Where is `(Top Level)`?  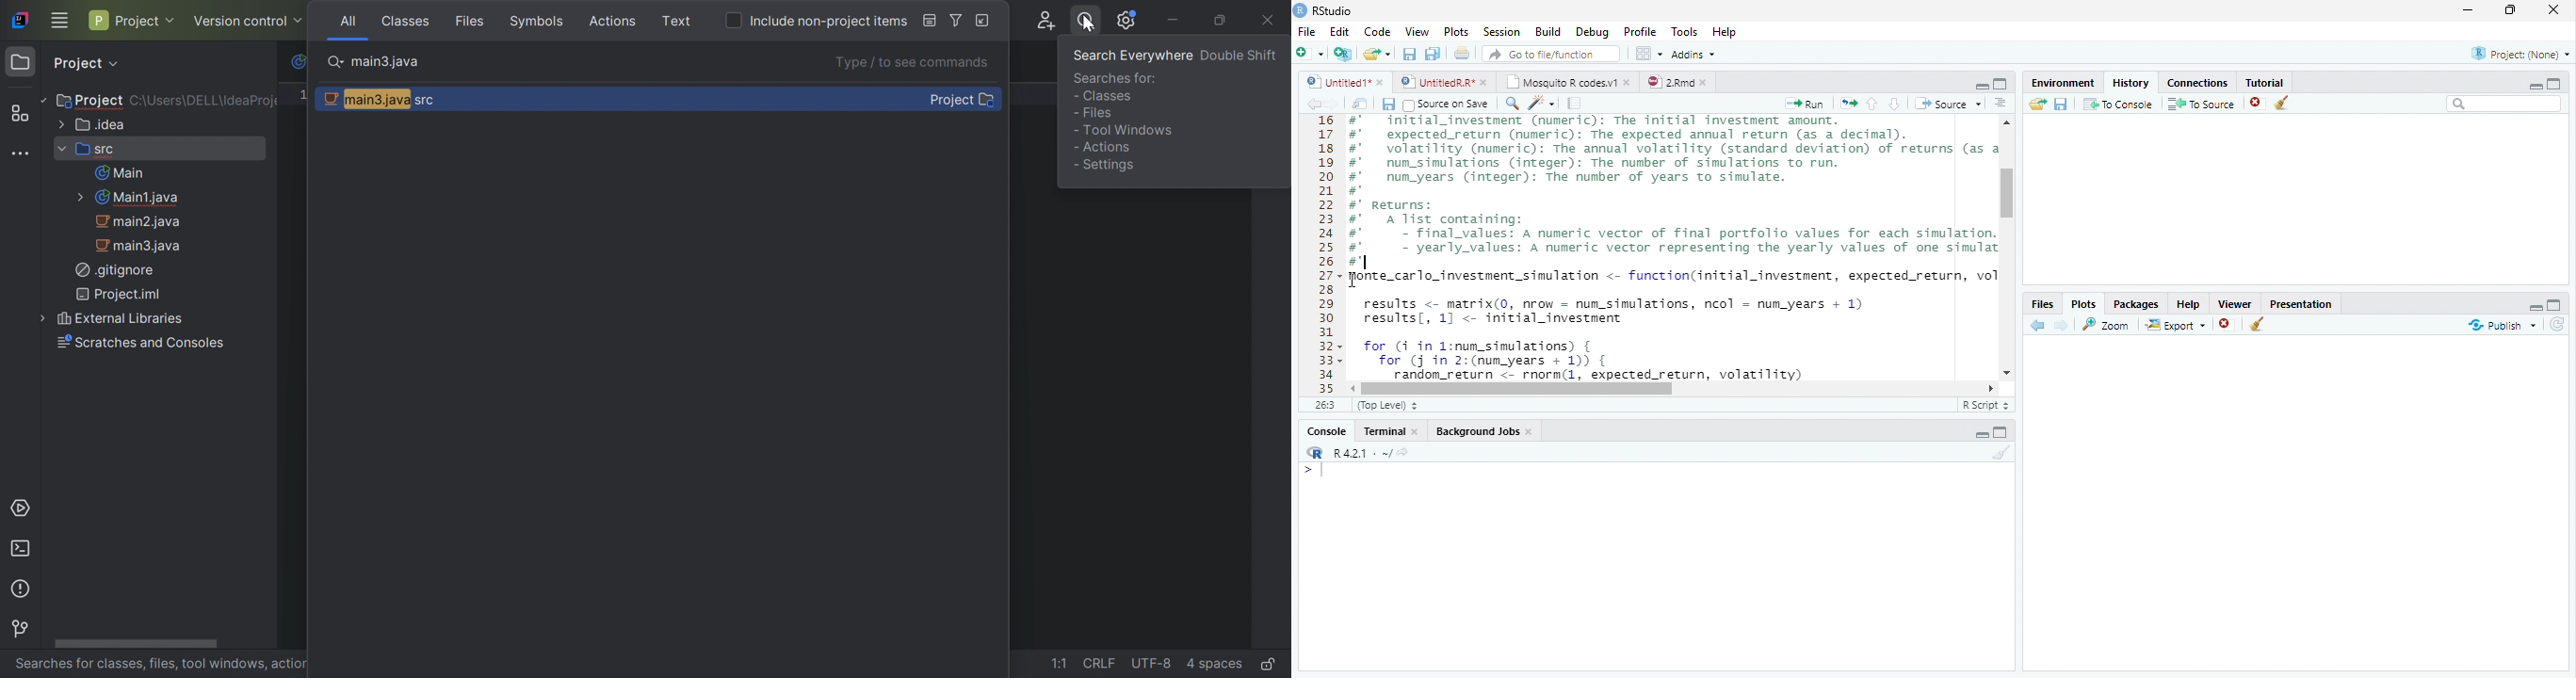
(Top Level) is located at coordinates (1387, 406).